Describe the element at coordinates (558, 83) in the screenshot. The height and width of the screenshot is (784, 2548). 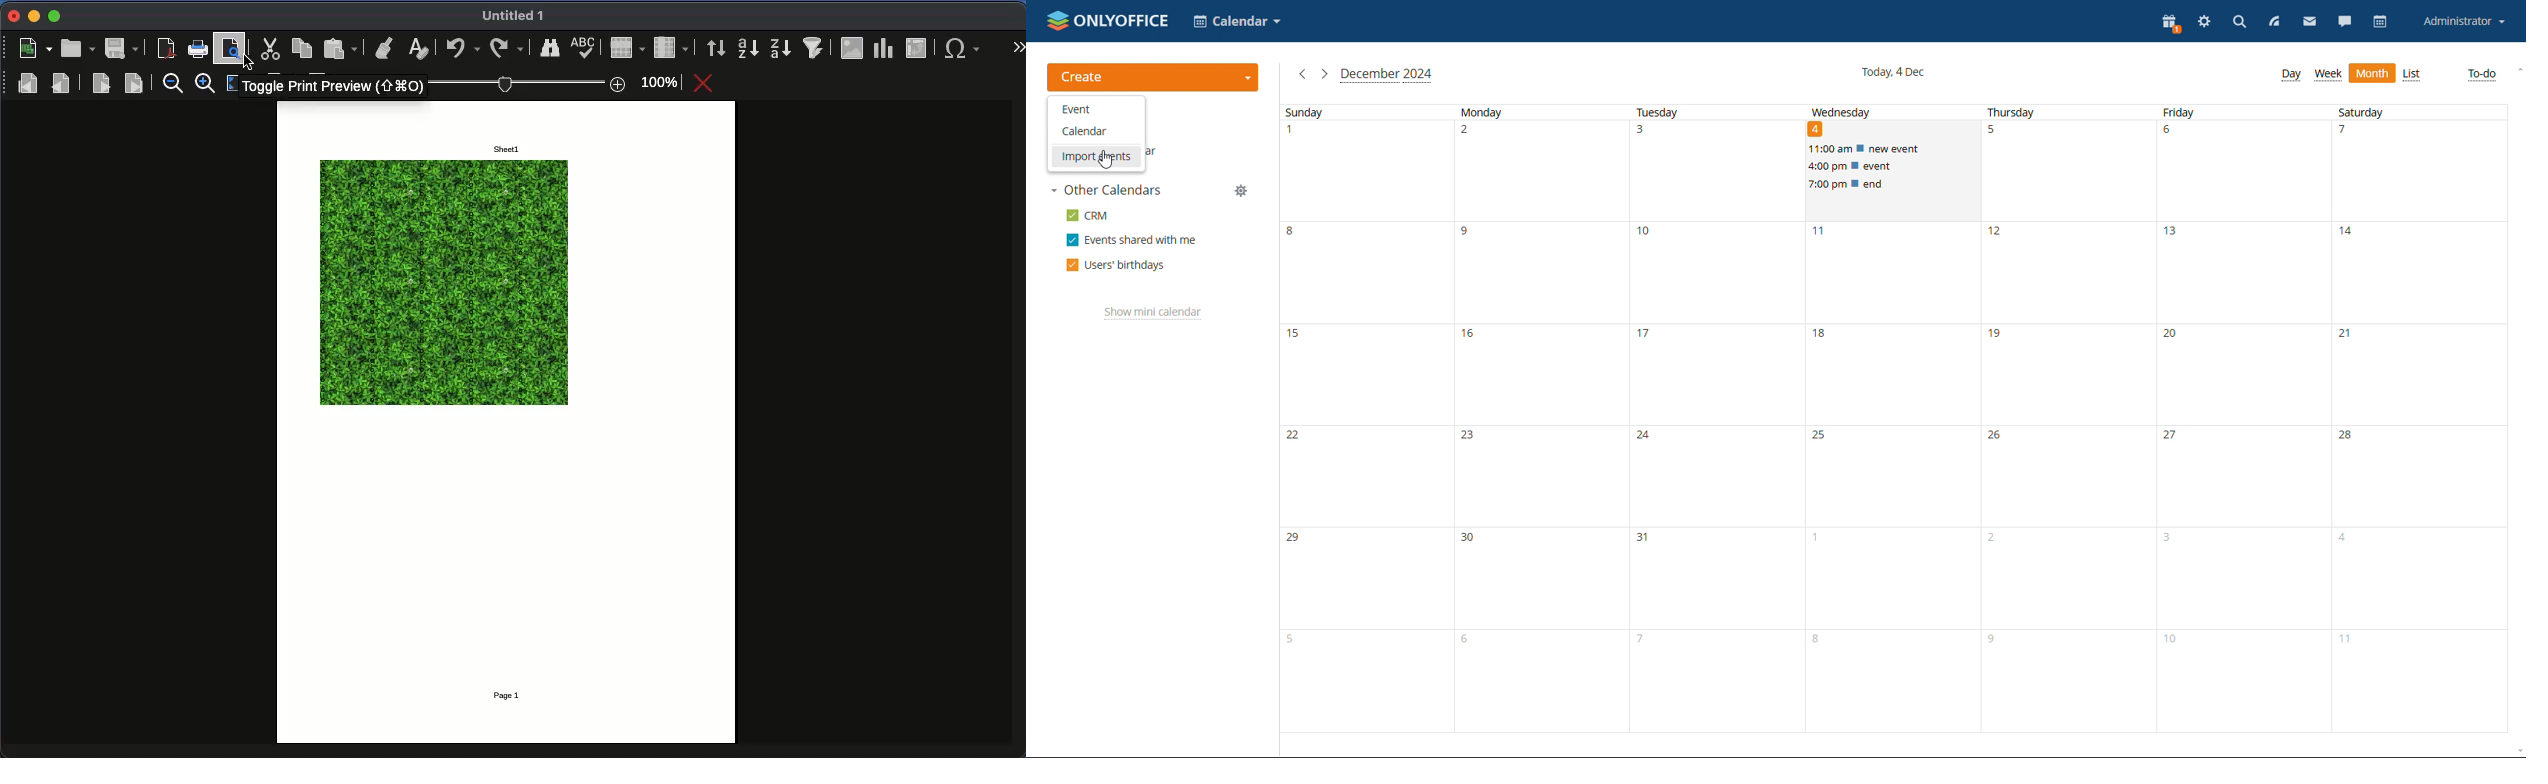
I see `100%` at that location.